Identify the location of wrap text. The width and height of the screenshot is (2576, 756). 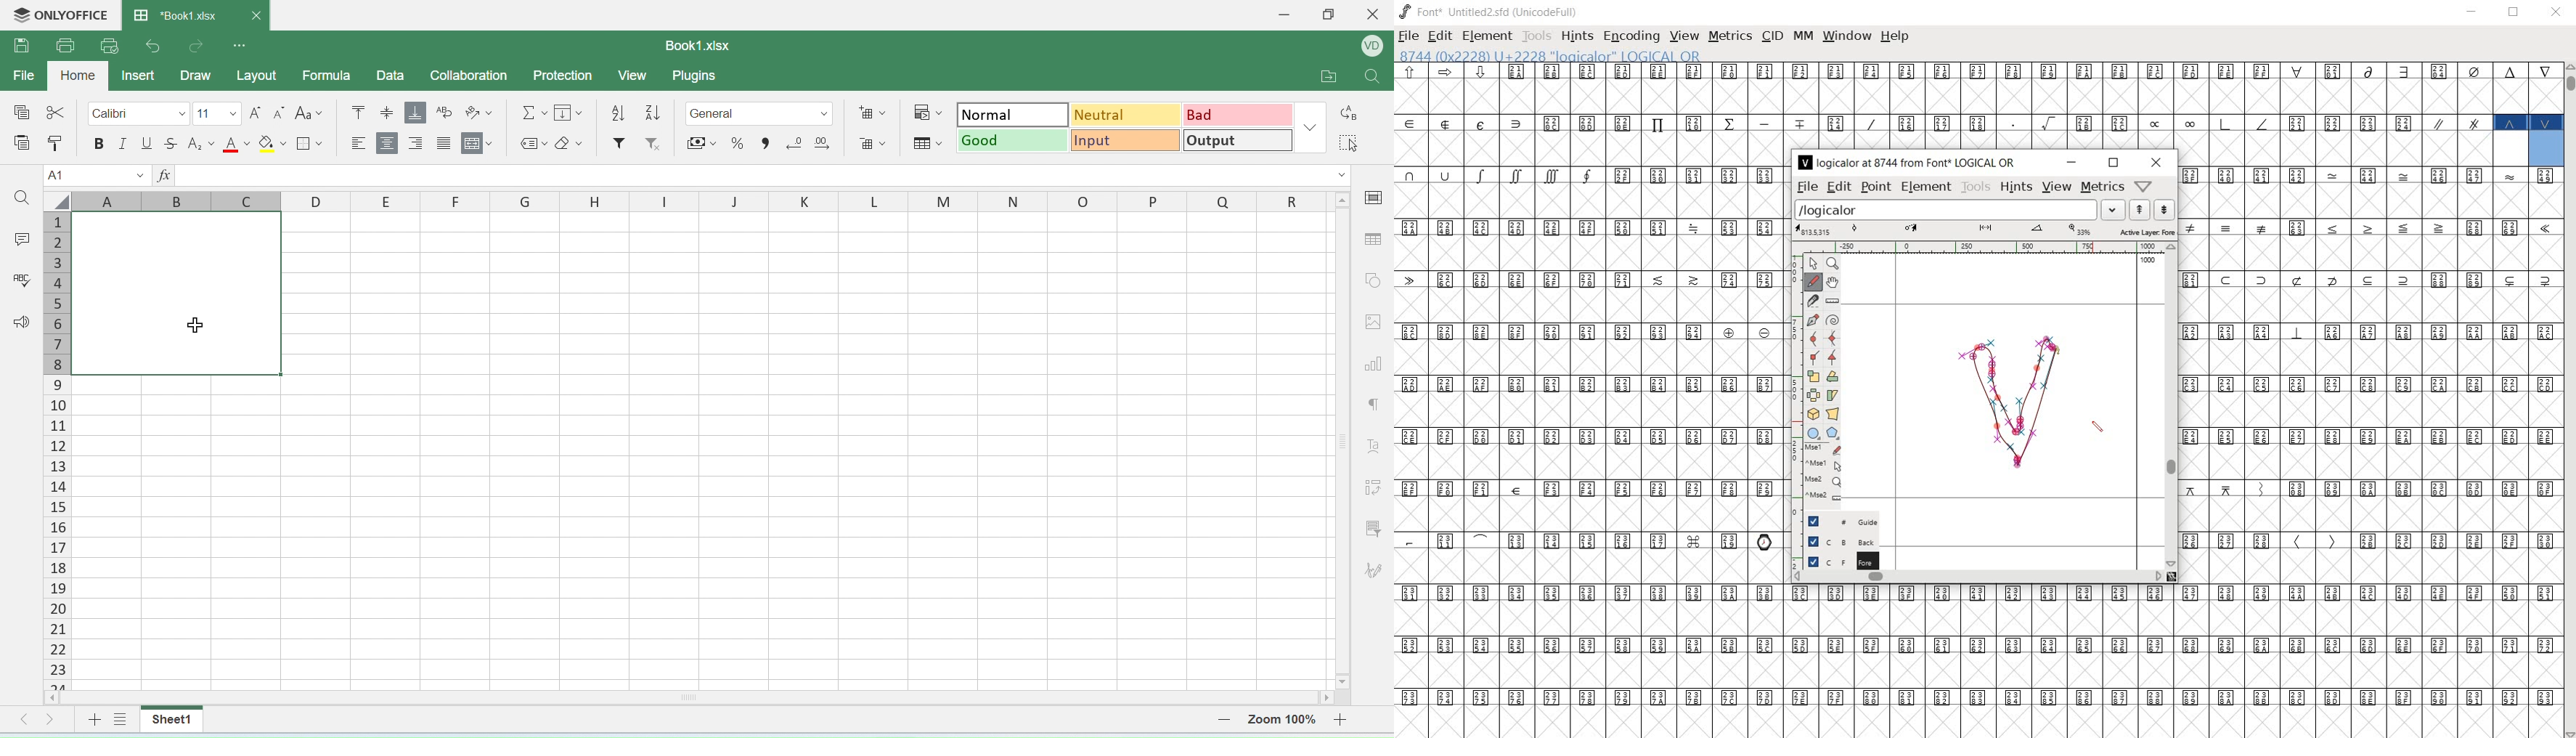
(444, 112).